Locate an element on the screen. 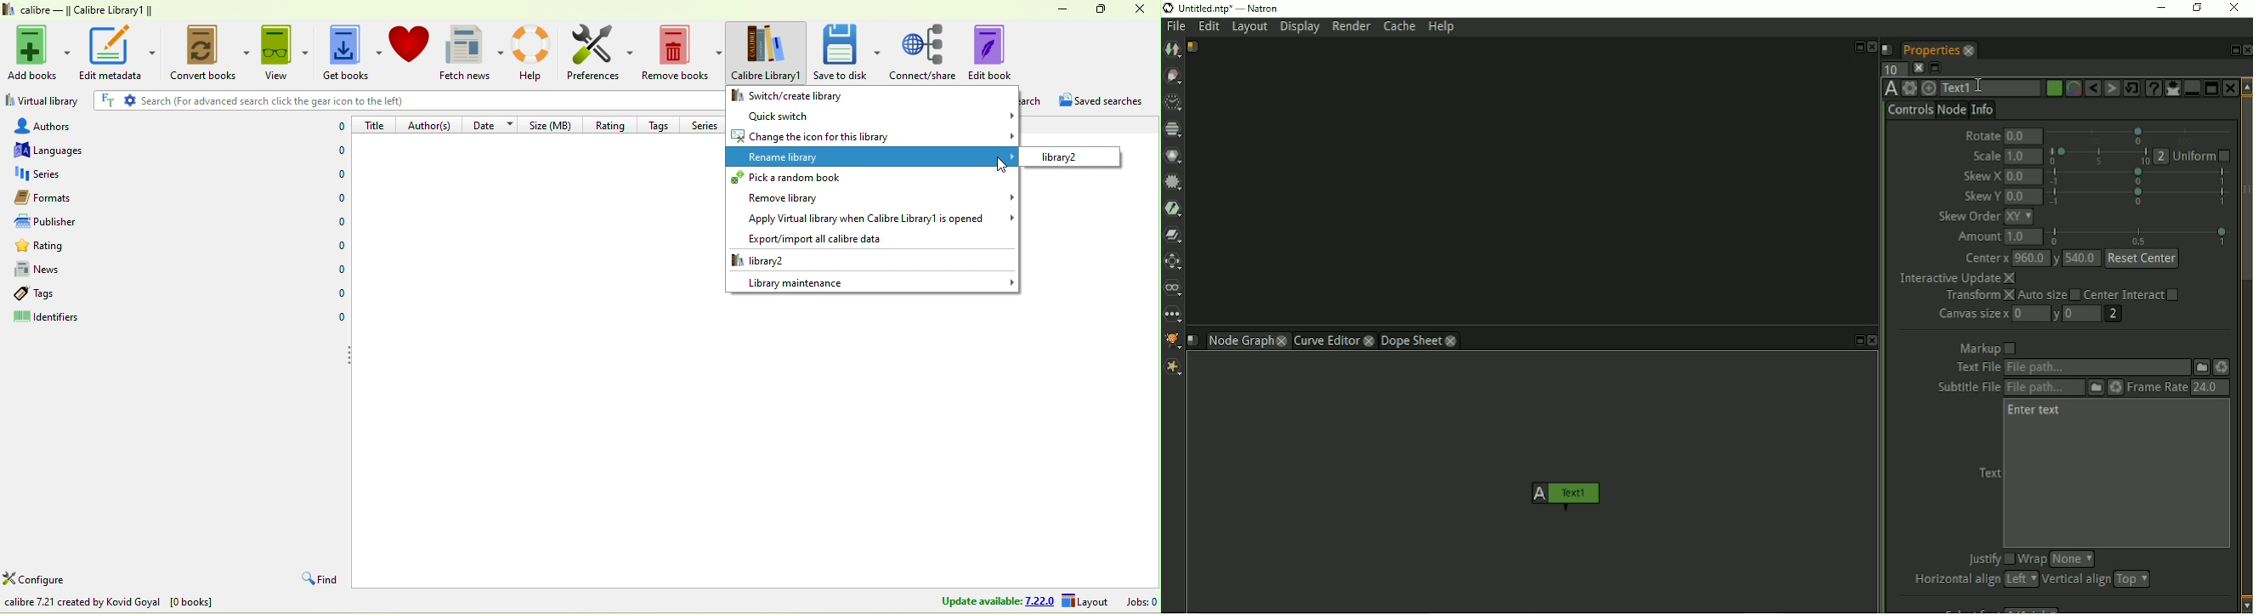 Image resolution: width=2268 pixels, height=616 pixels. date is located at coordinates (493, 123).